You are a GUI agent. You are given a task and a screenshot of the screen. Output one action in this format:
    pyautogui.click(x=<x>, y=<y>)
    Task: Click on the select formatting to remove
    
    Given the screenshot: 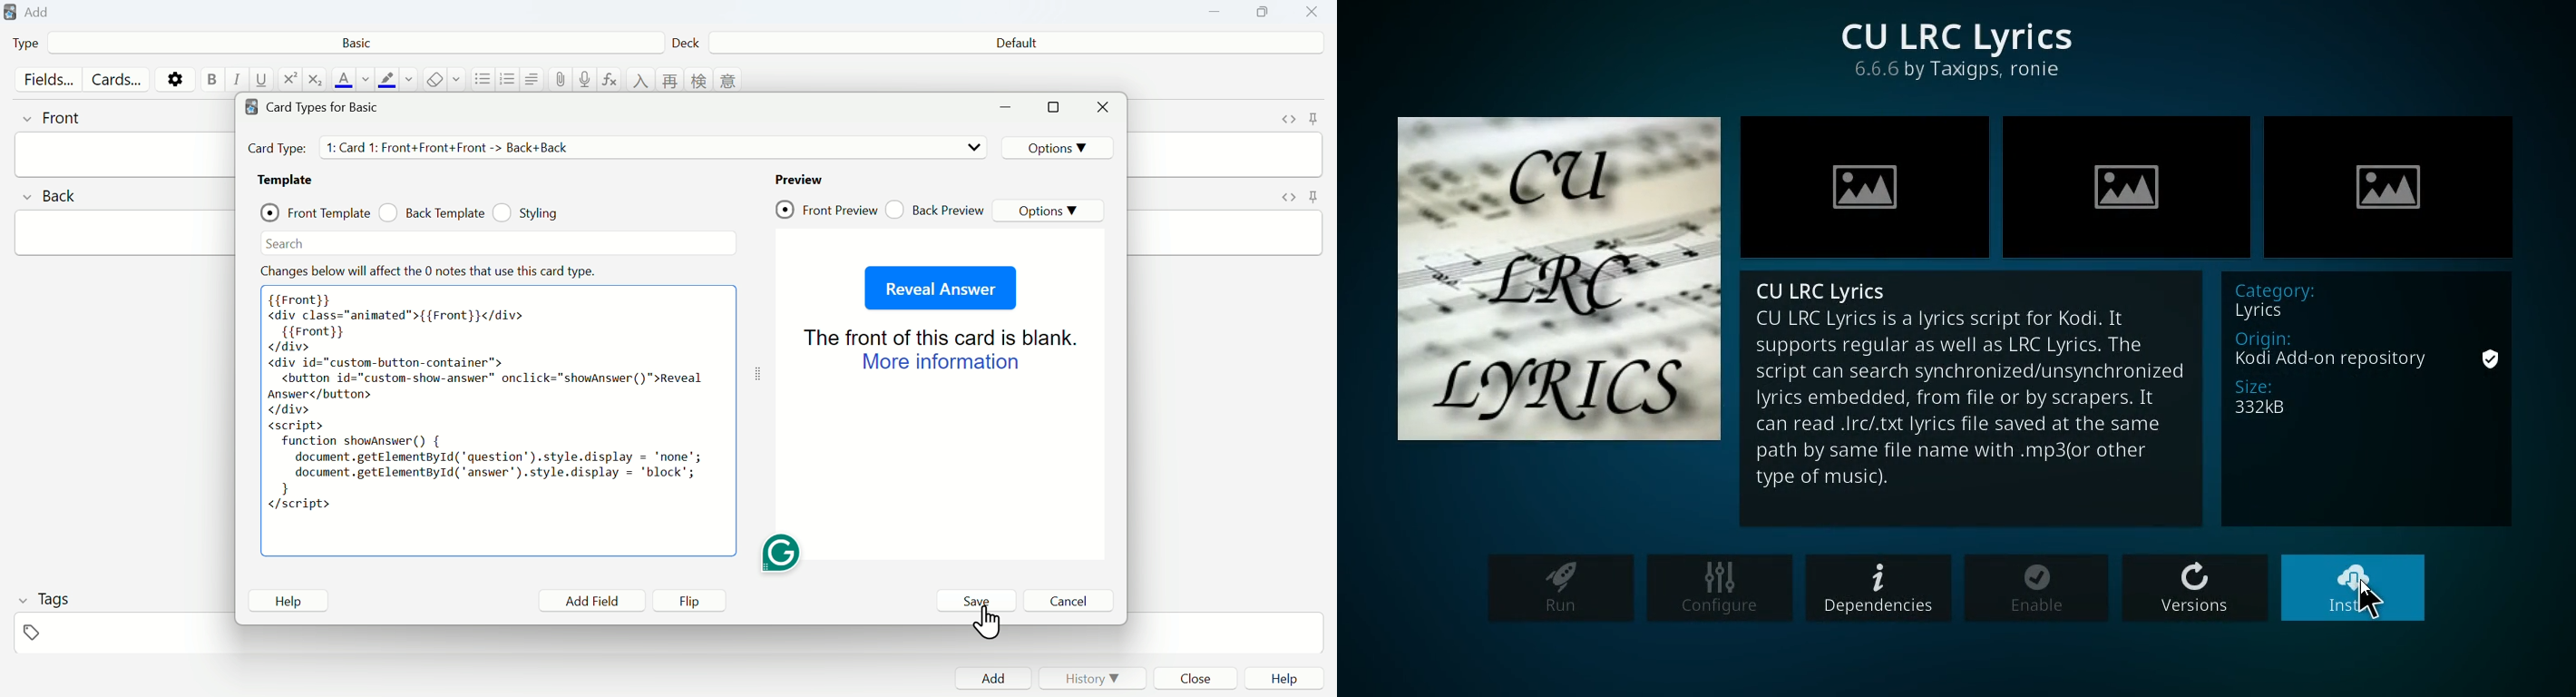 What is the action you would take?
    pyautogui.click(x=458, y=79)
    